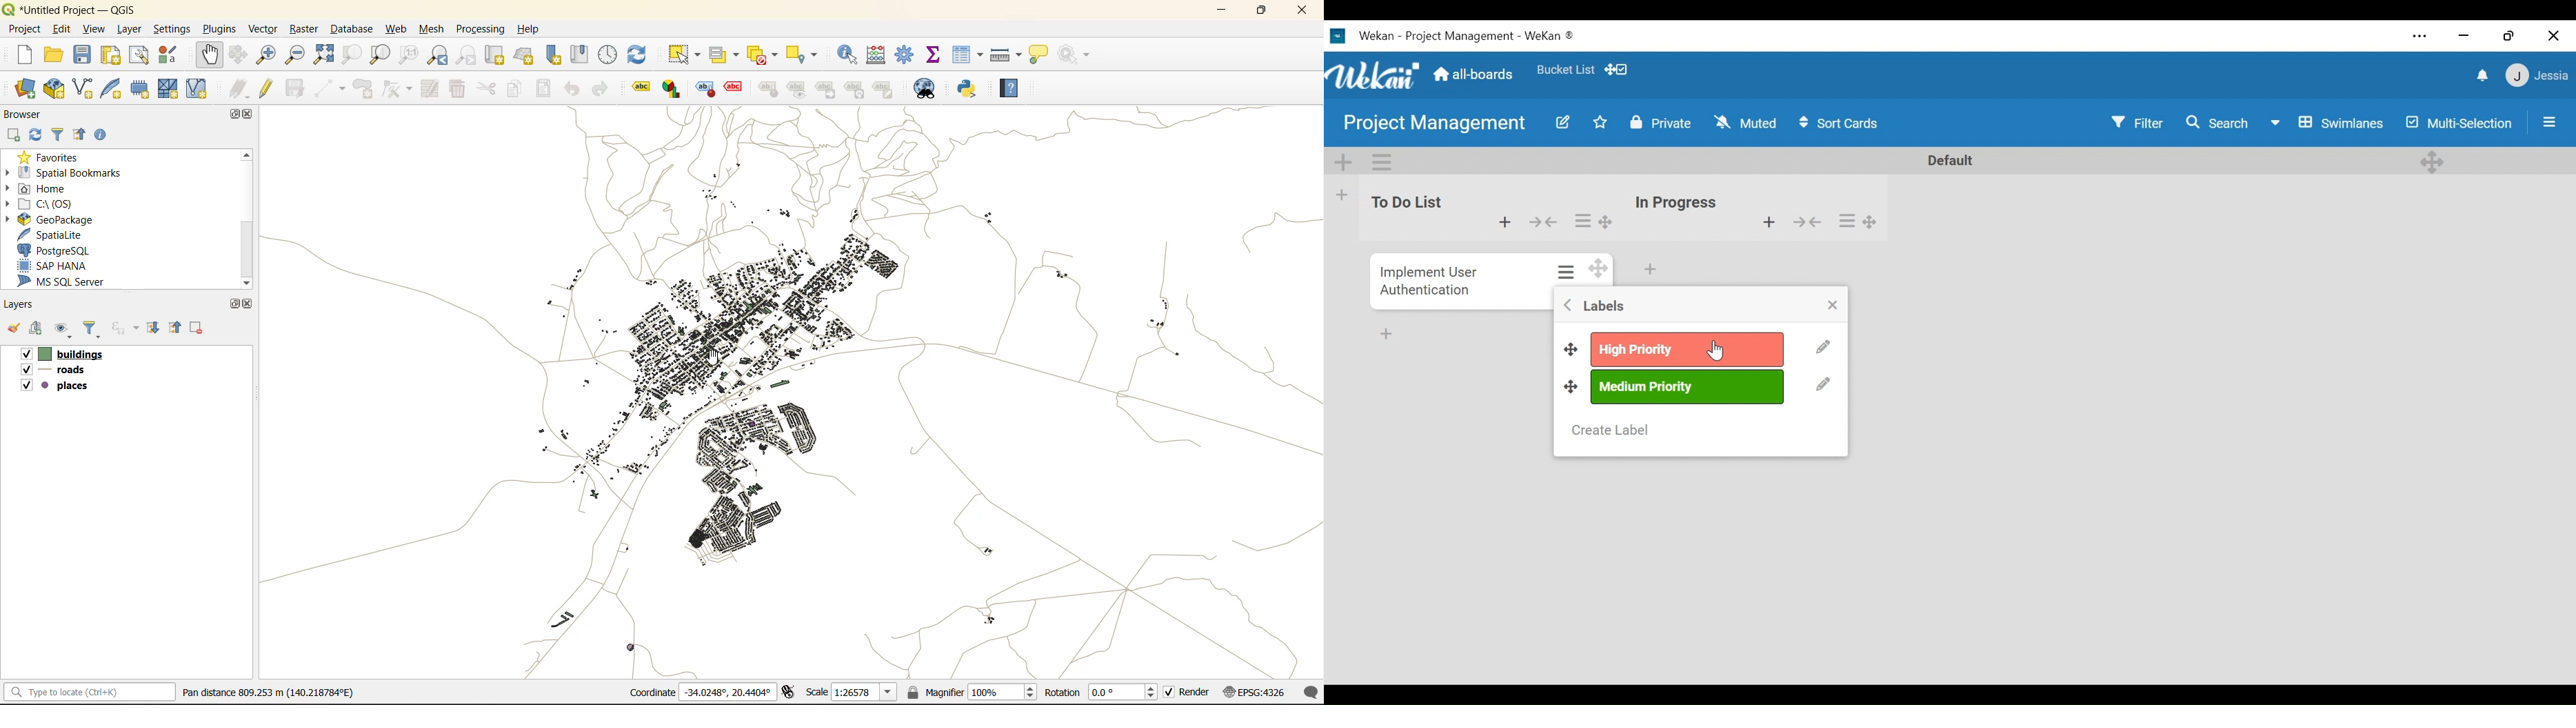 The width and height of the screenshot is (2576, 728). I want to click on filter by expression, so click(125, 329).